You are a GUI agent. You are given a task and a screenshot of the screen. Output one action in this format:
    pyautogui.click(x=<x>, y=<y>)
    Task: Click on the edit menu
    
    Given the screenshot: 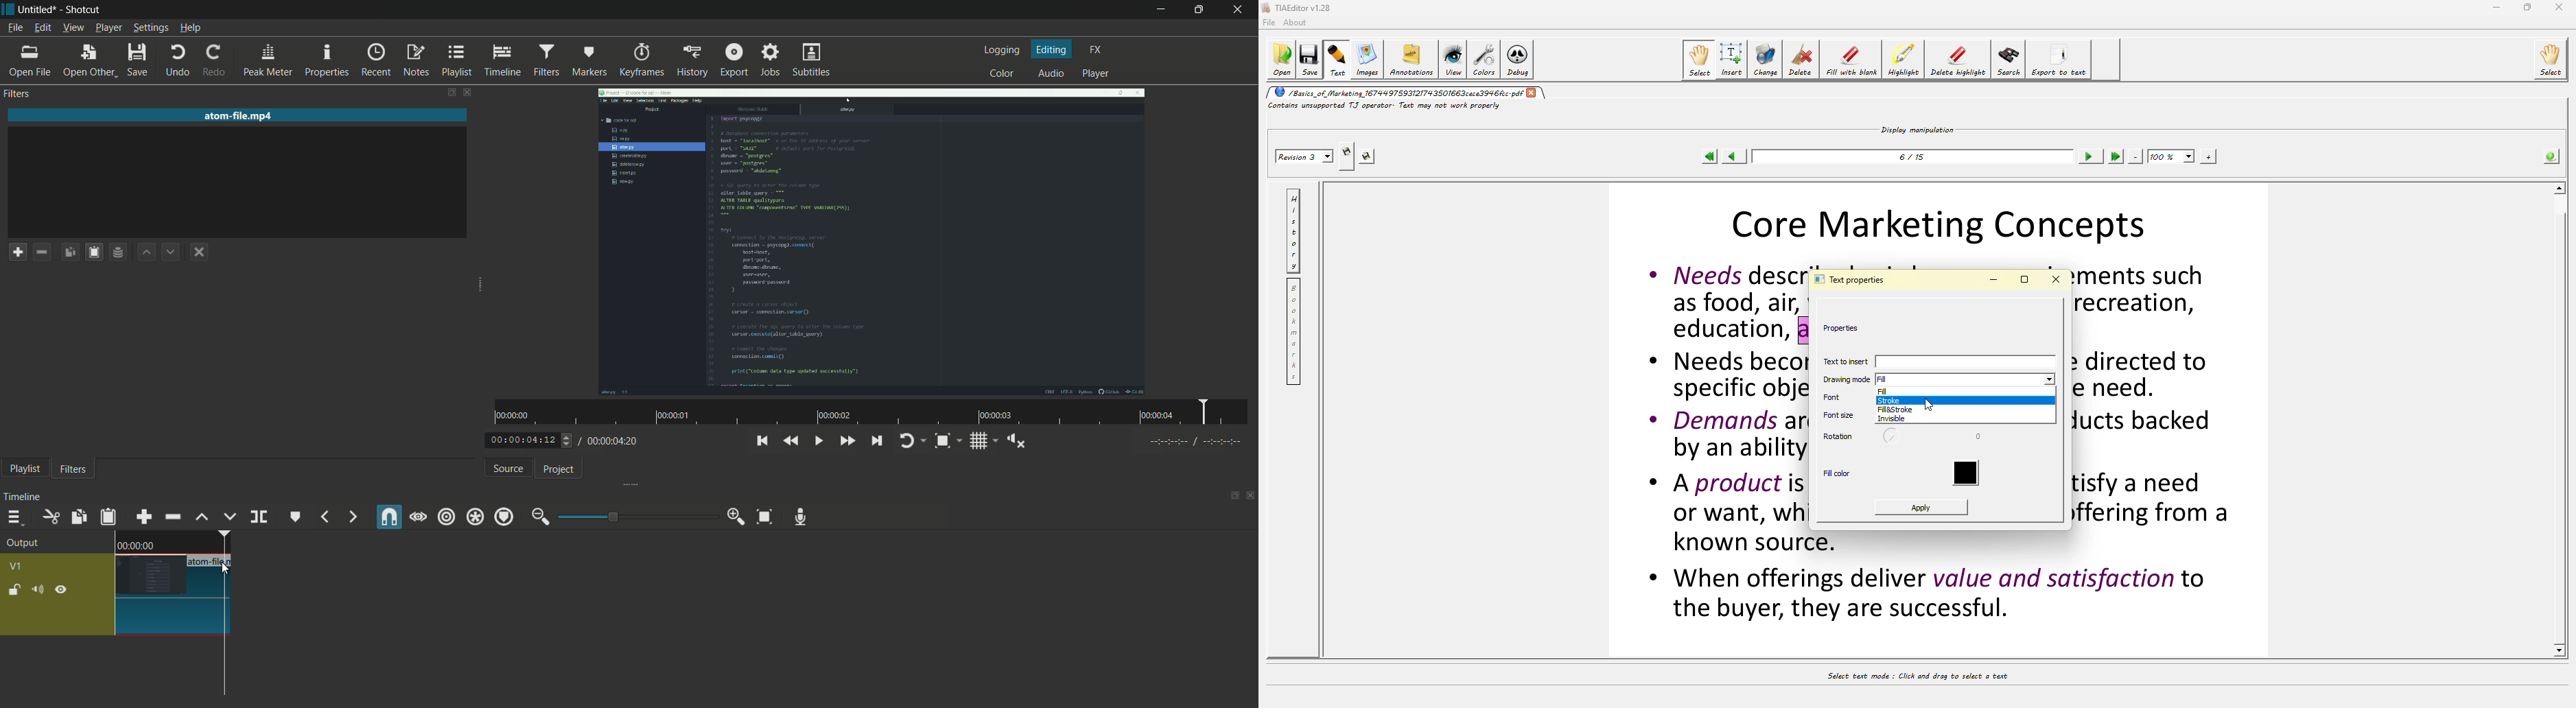 What is the action you would take?
    pyautogui.click(x=43, y=30)
    